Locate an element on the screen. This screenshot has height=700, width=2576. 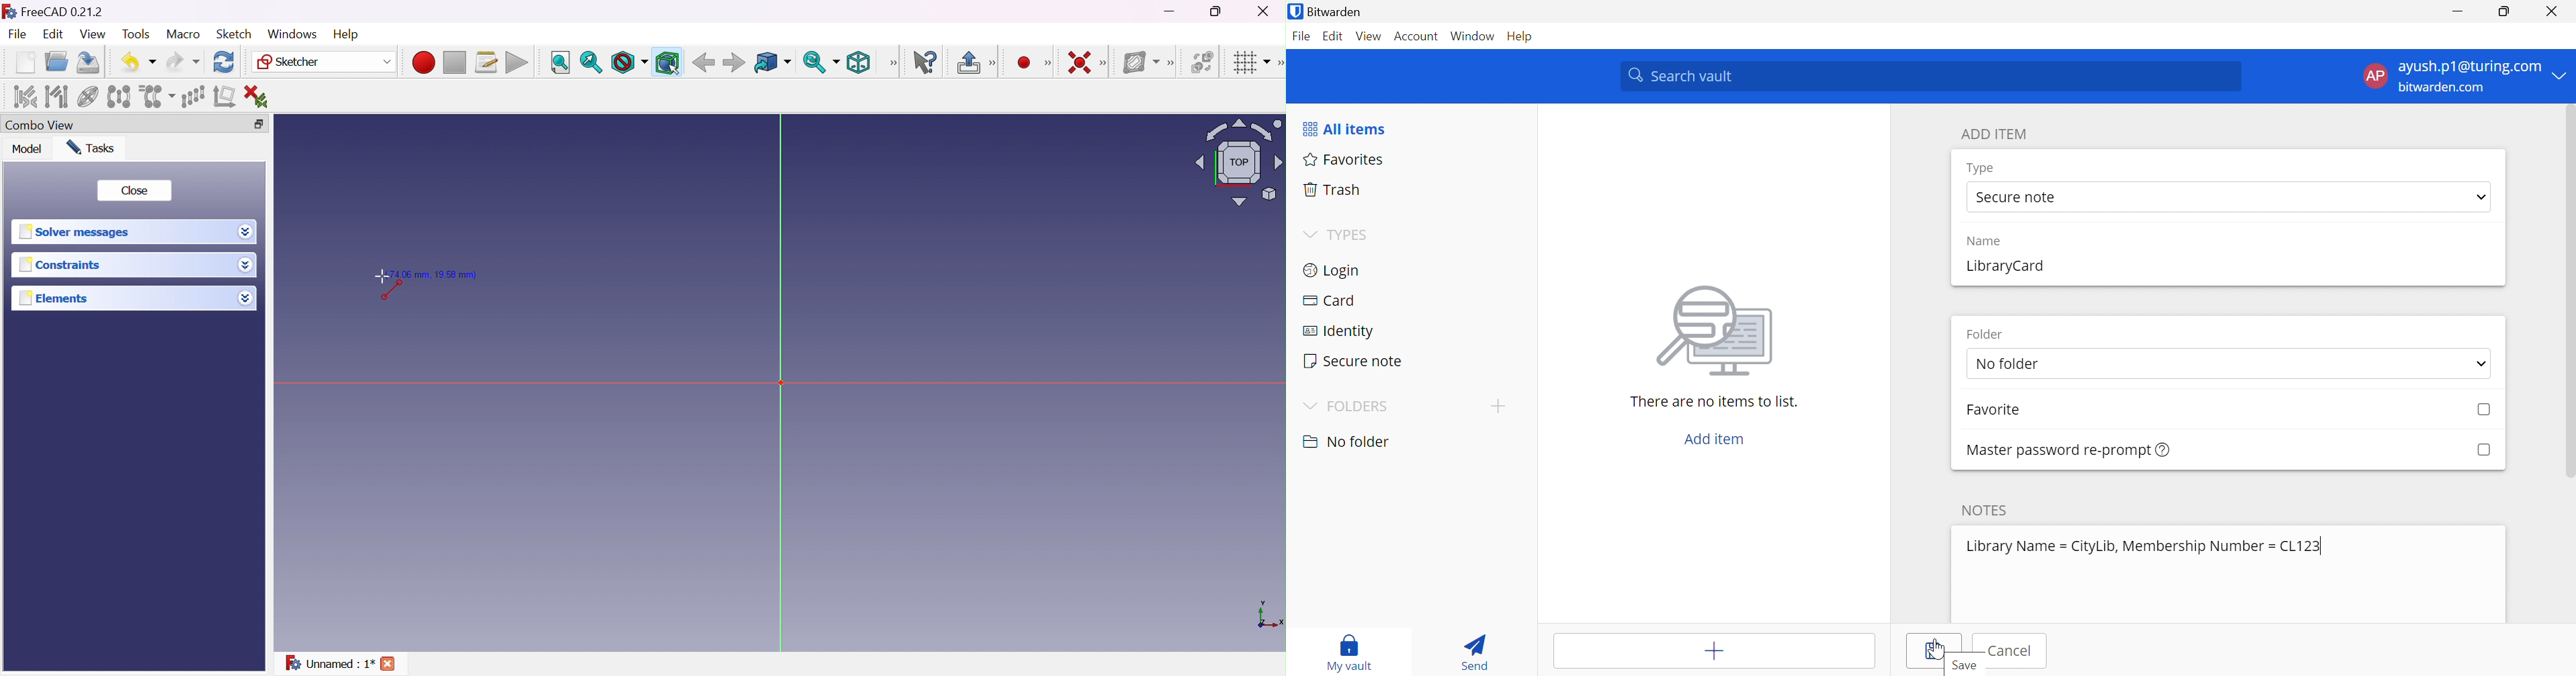
Drop down is located at coordinates (247, 300).